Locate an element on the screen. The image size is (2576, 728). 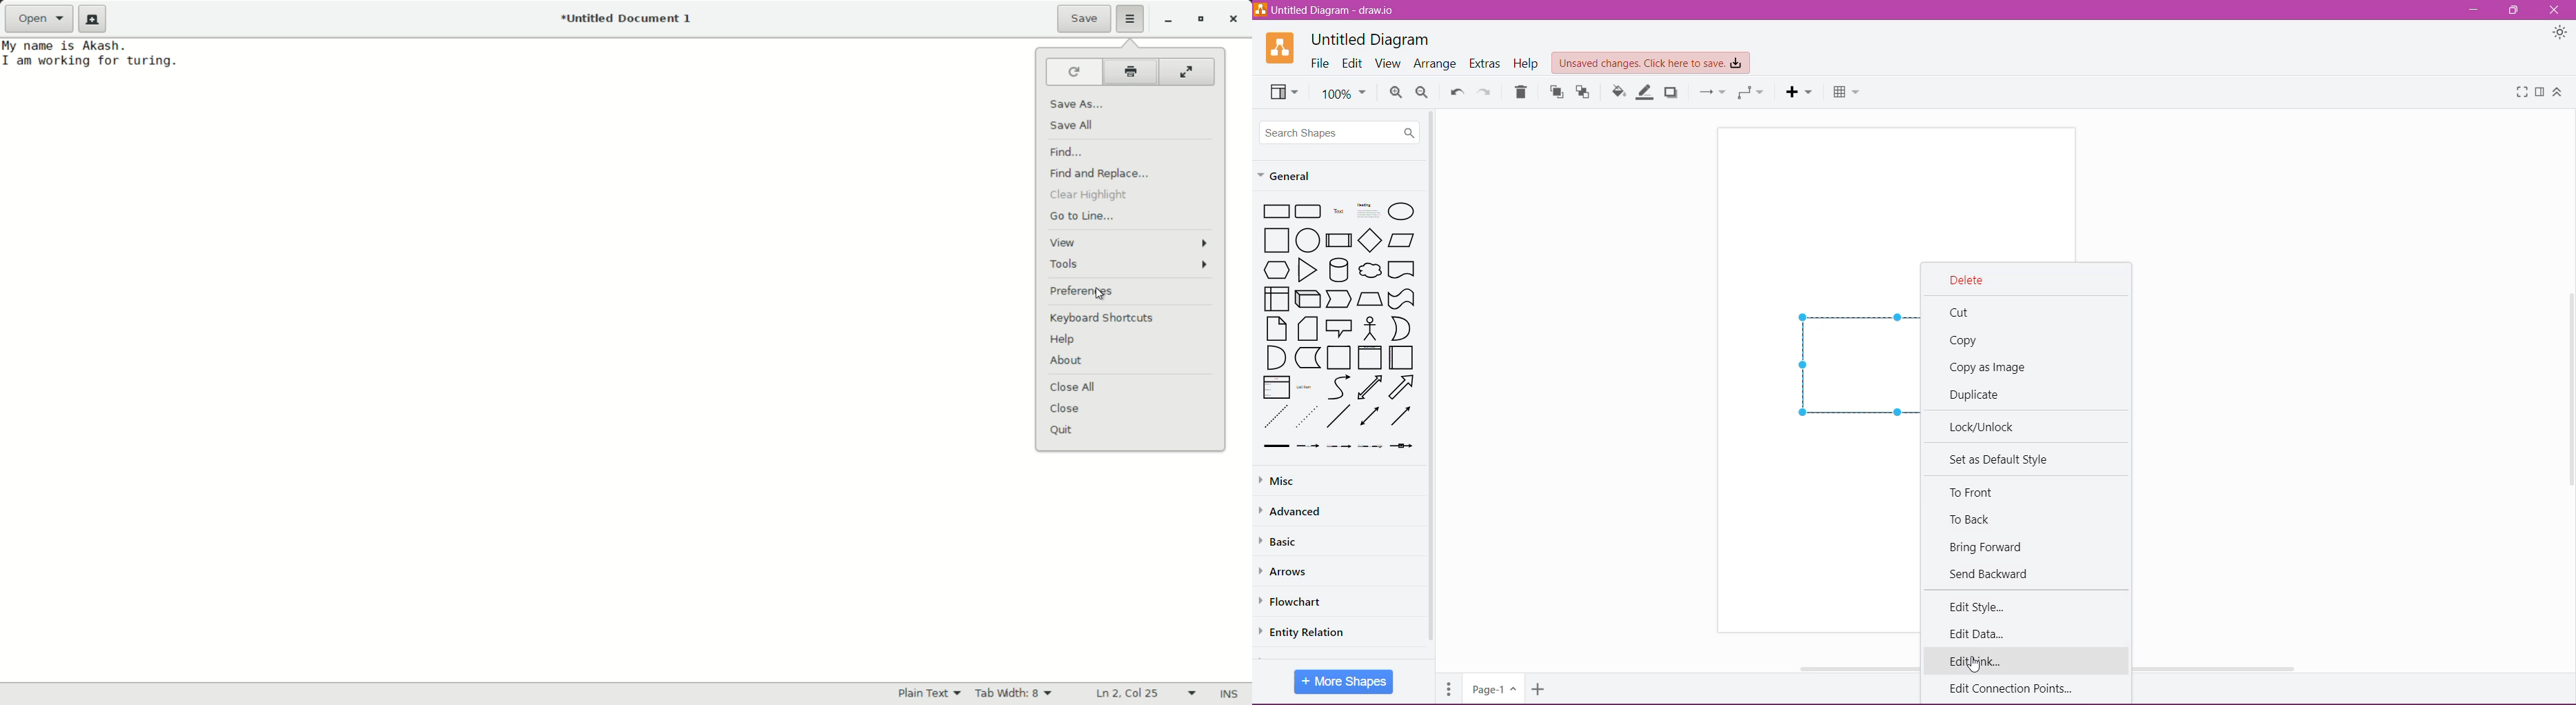
Zoom Out is located at coordinates (1422, 92).